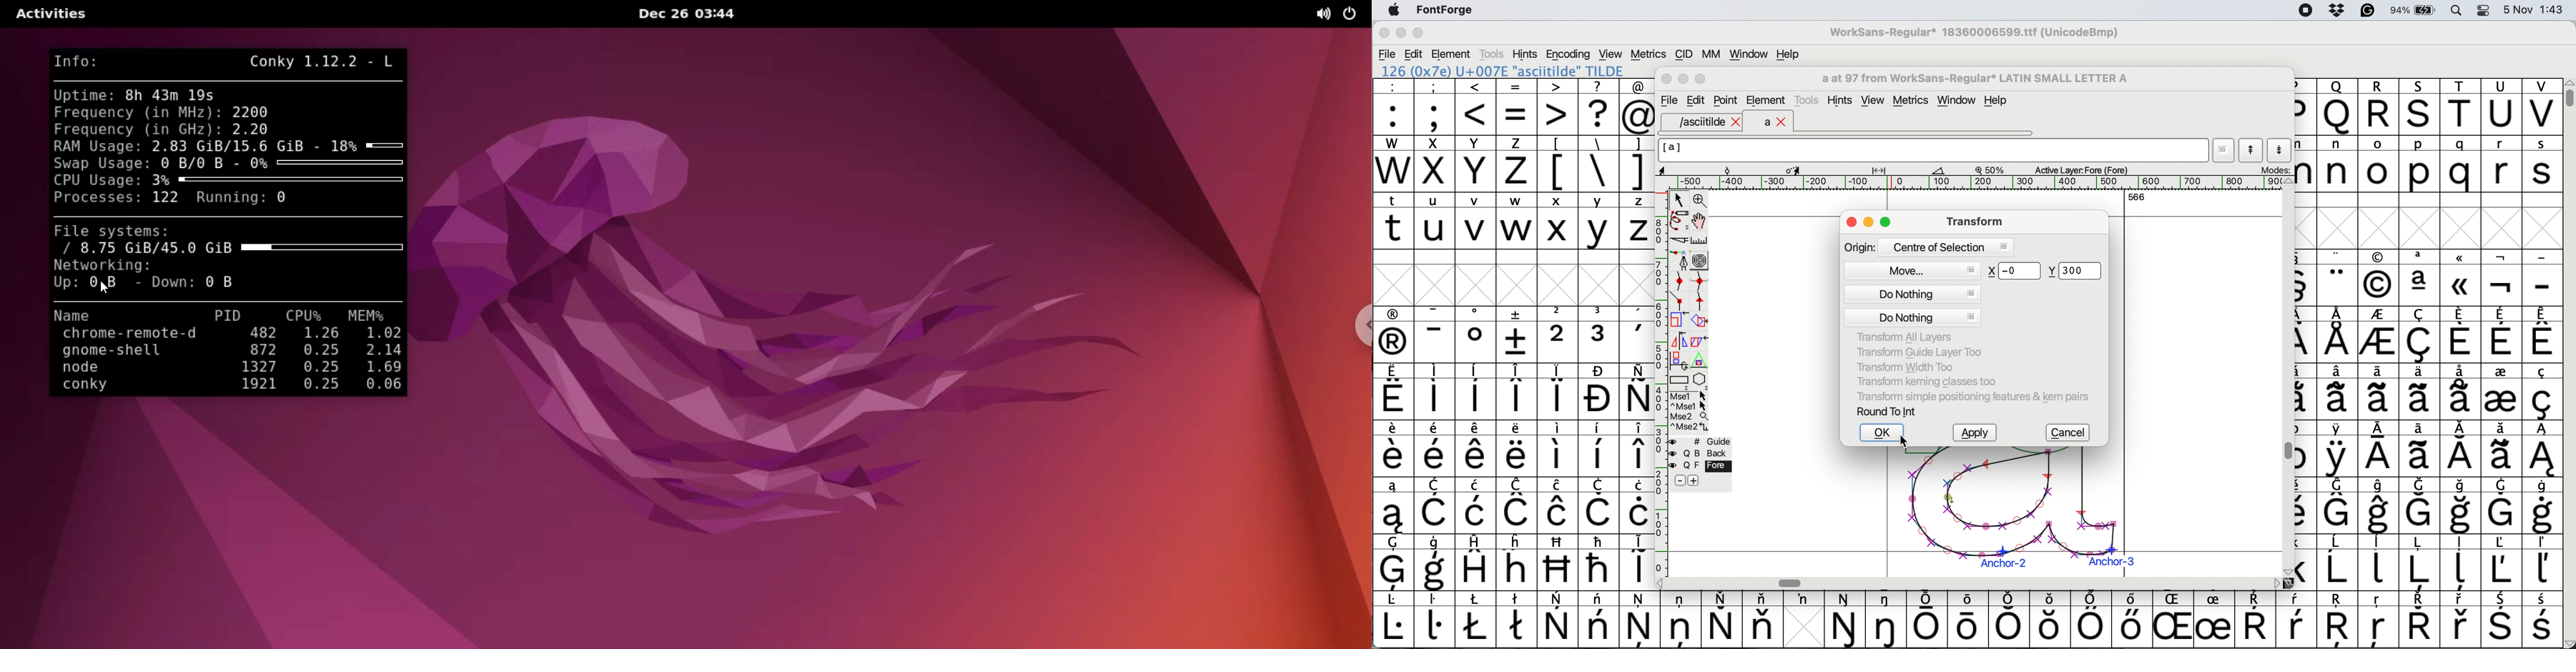 The width and height of the screenshot is (2576, 672). I want to click on metrics, so click(1648, 54).